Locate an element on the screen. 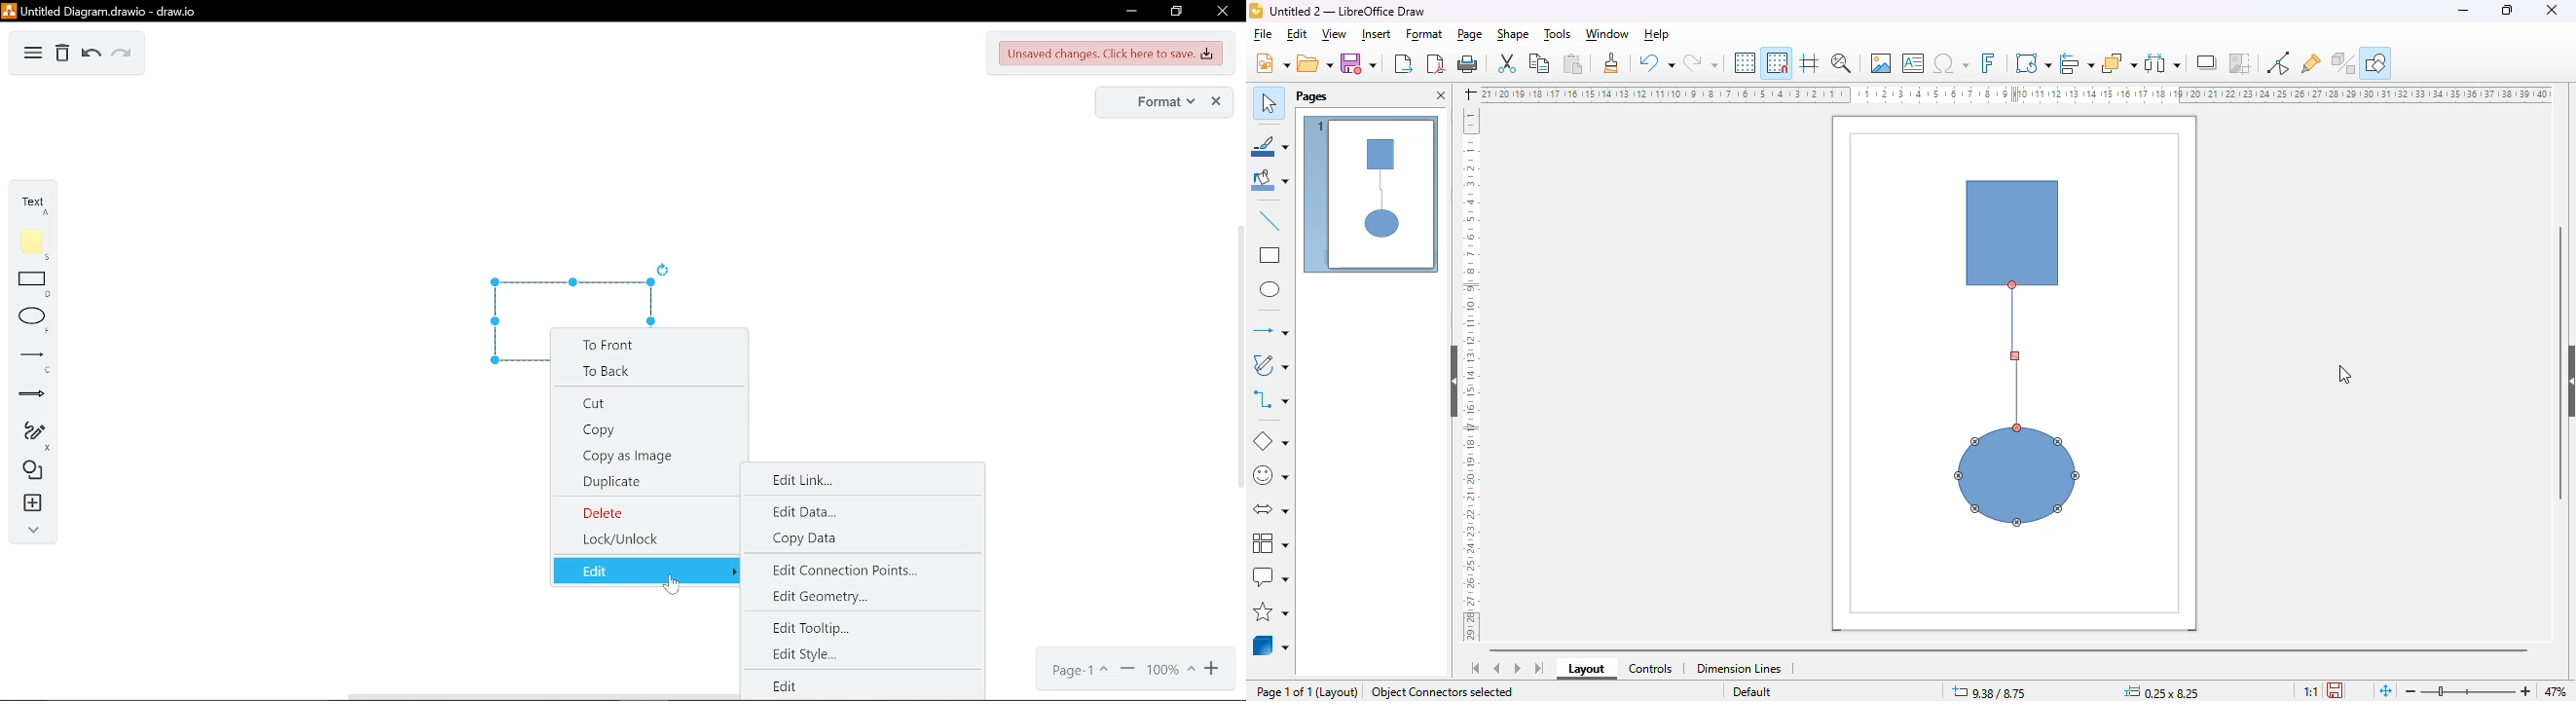 Image resolution: width=2576 pixels, height=728 pixels. edit is located at coordinates (649, 571).